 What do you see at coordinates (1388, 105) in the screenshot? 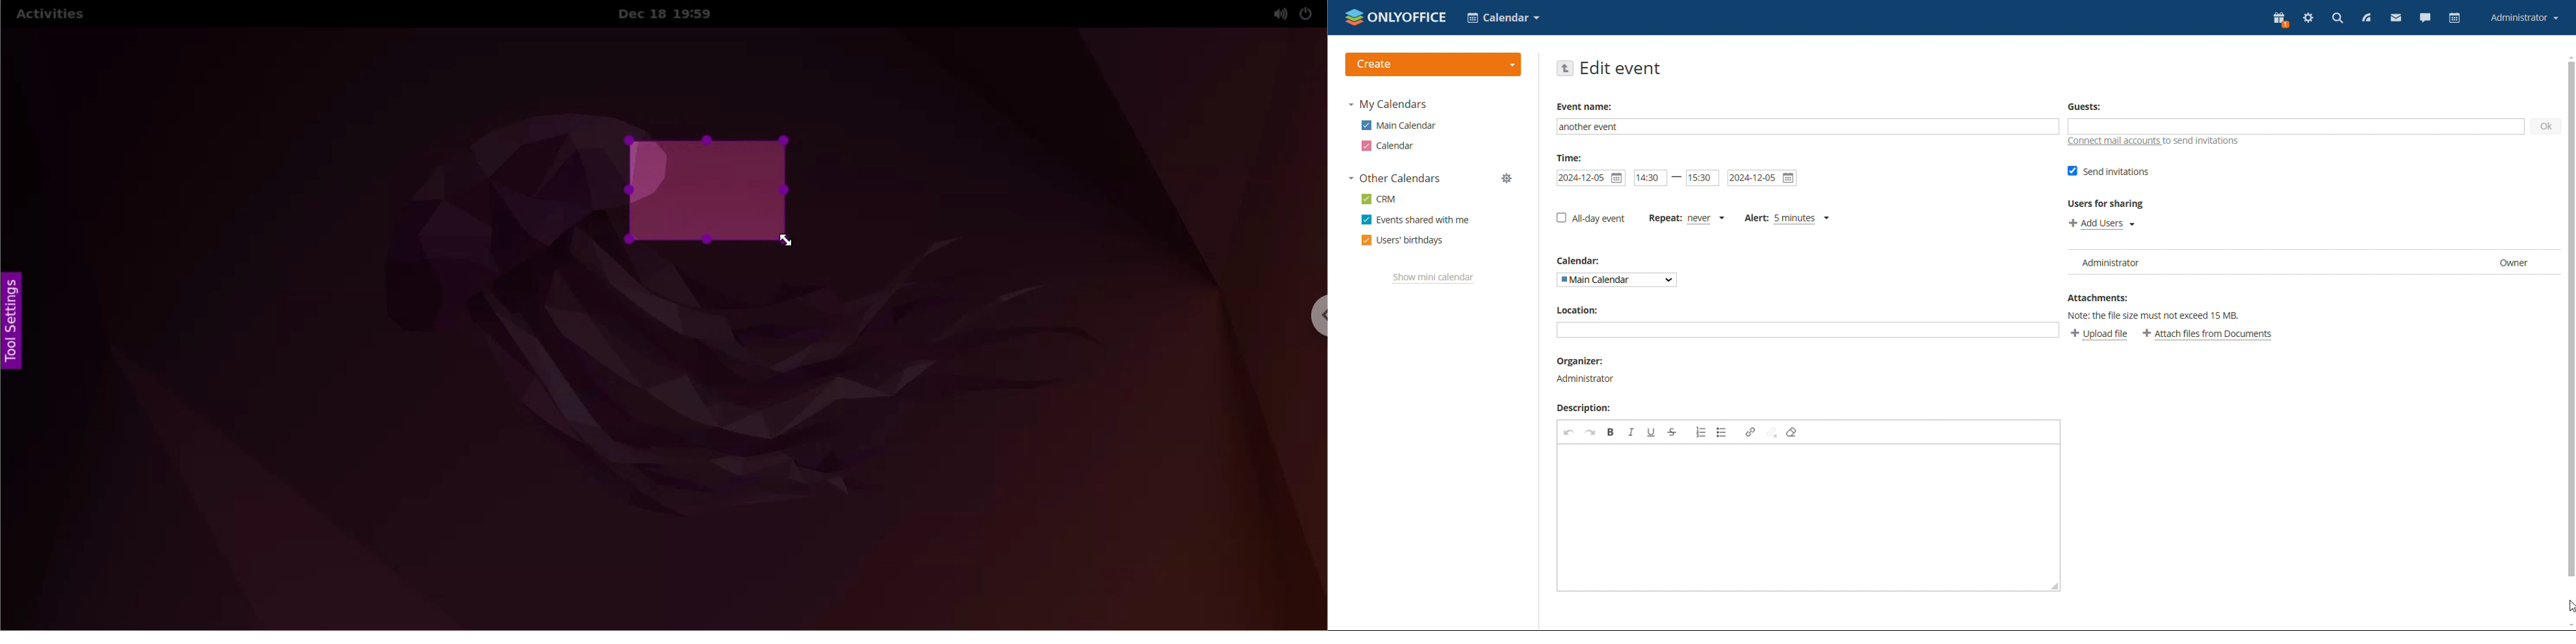
I see `my calendars` at bounding box center [1388, 105].